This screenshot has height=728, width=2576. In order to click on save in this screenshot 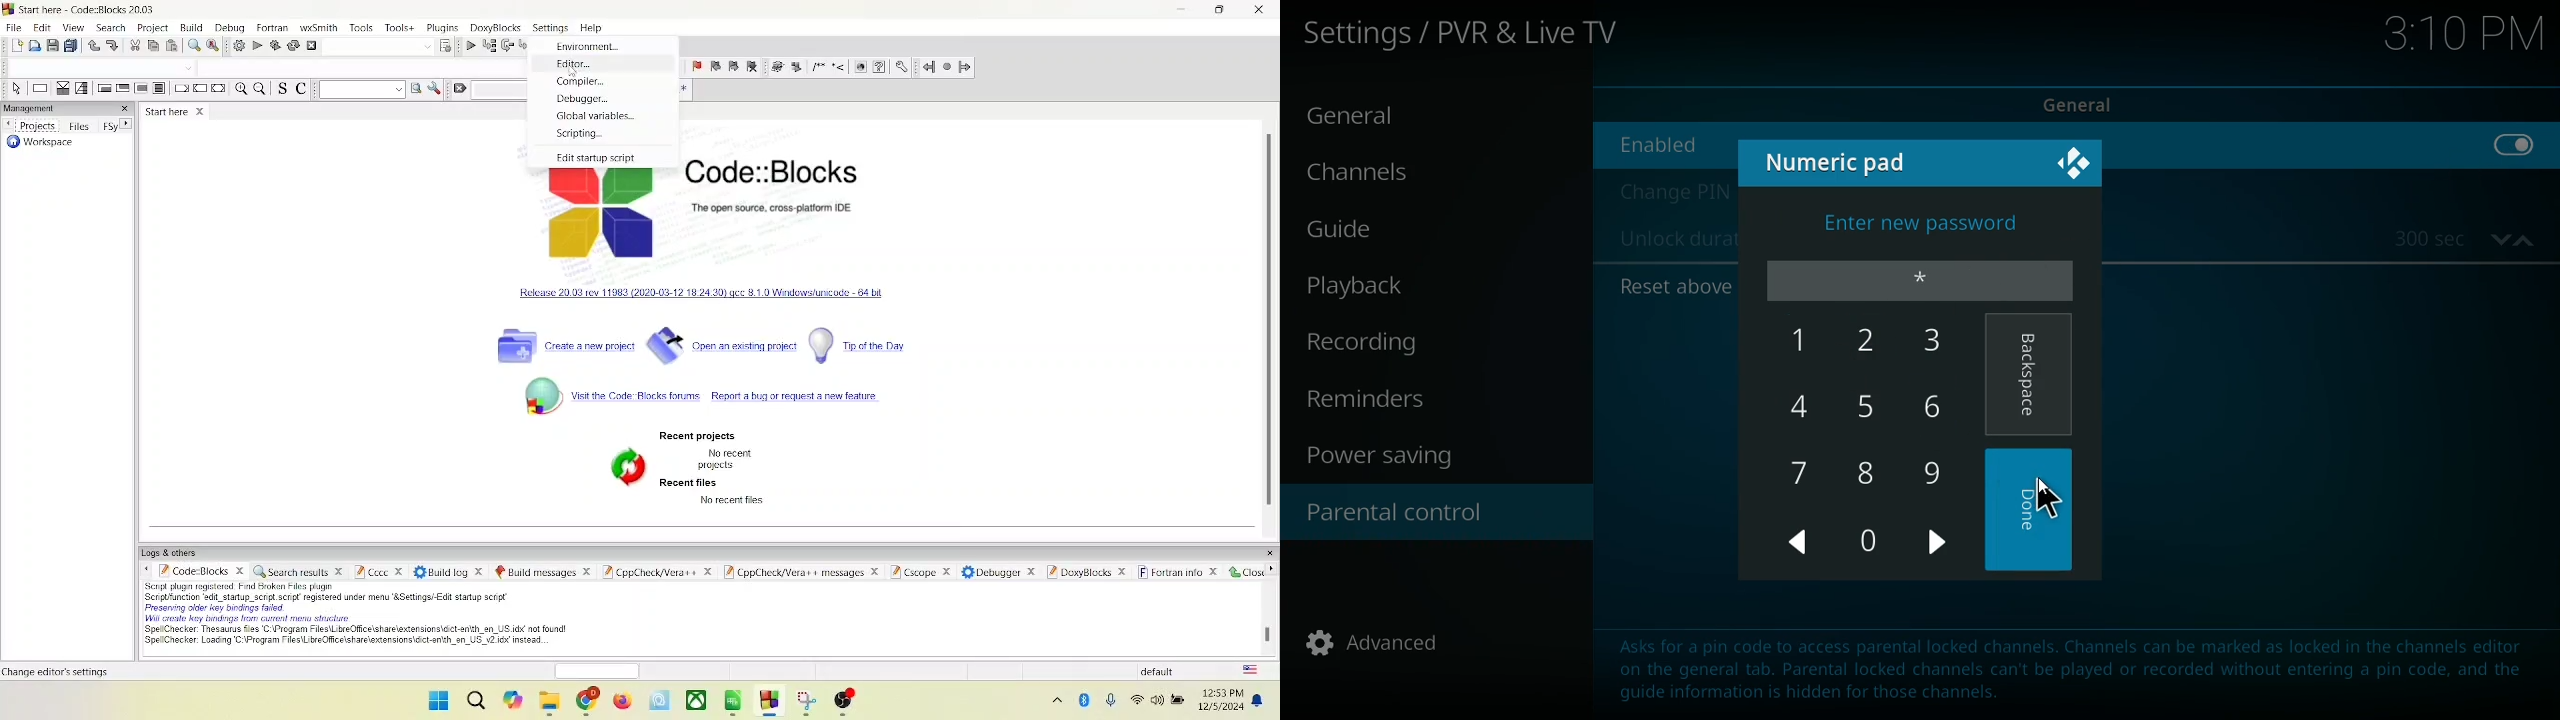, I will do `click(53, 44)`.